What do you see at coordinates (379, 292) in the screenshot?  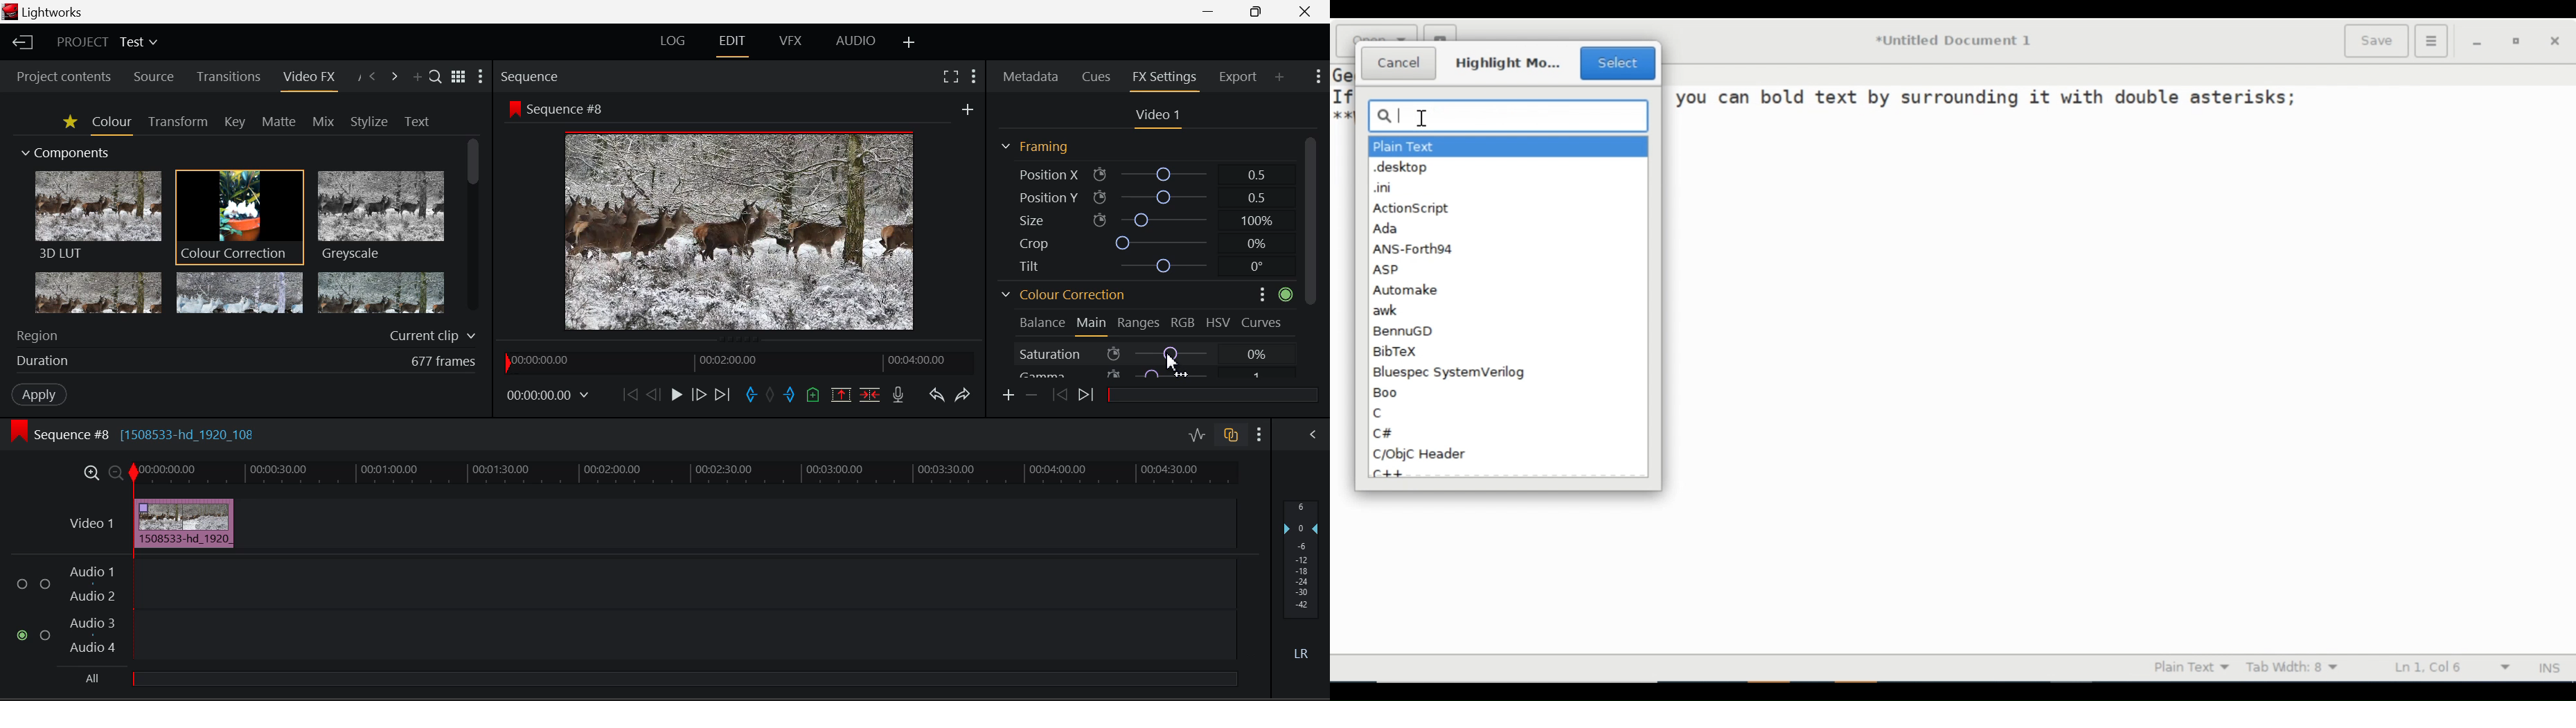 I see `Posterize` at bounding box center [379, 292].